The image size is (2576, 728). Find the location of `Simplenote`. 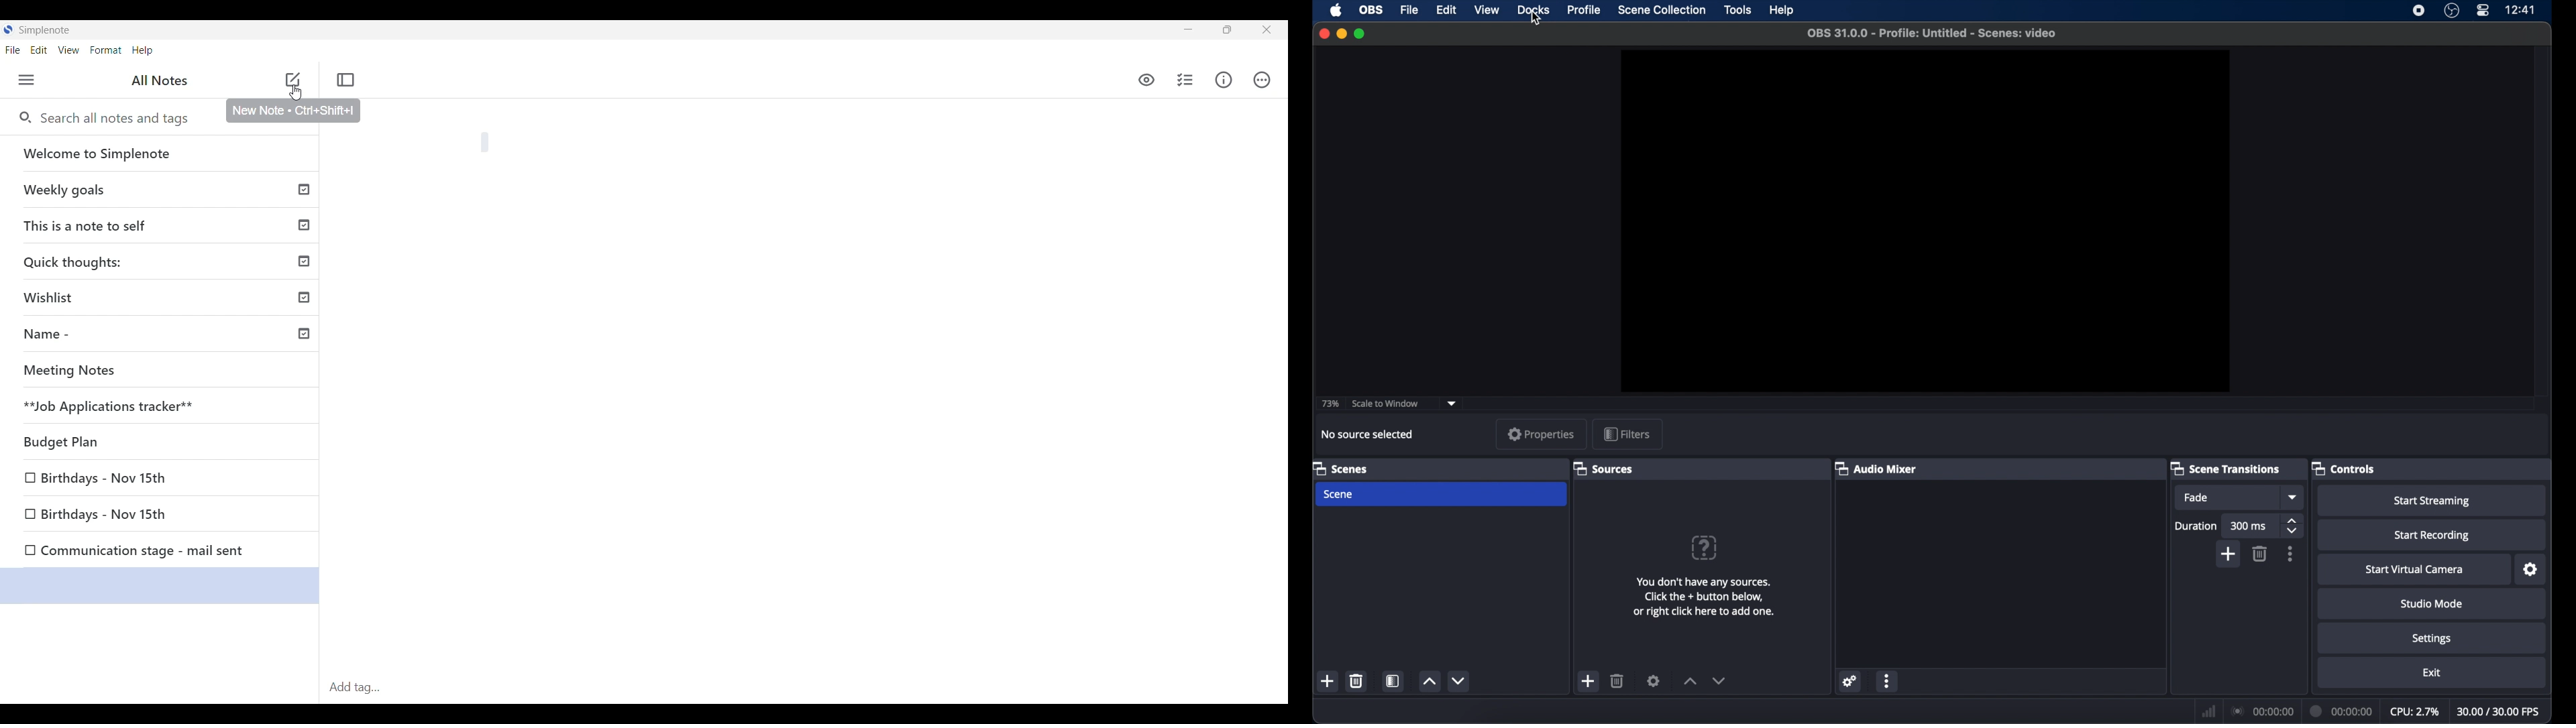

Simplenote is located at coordinates (42, 29).